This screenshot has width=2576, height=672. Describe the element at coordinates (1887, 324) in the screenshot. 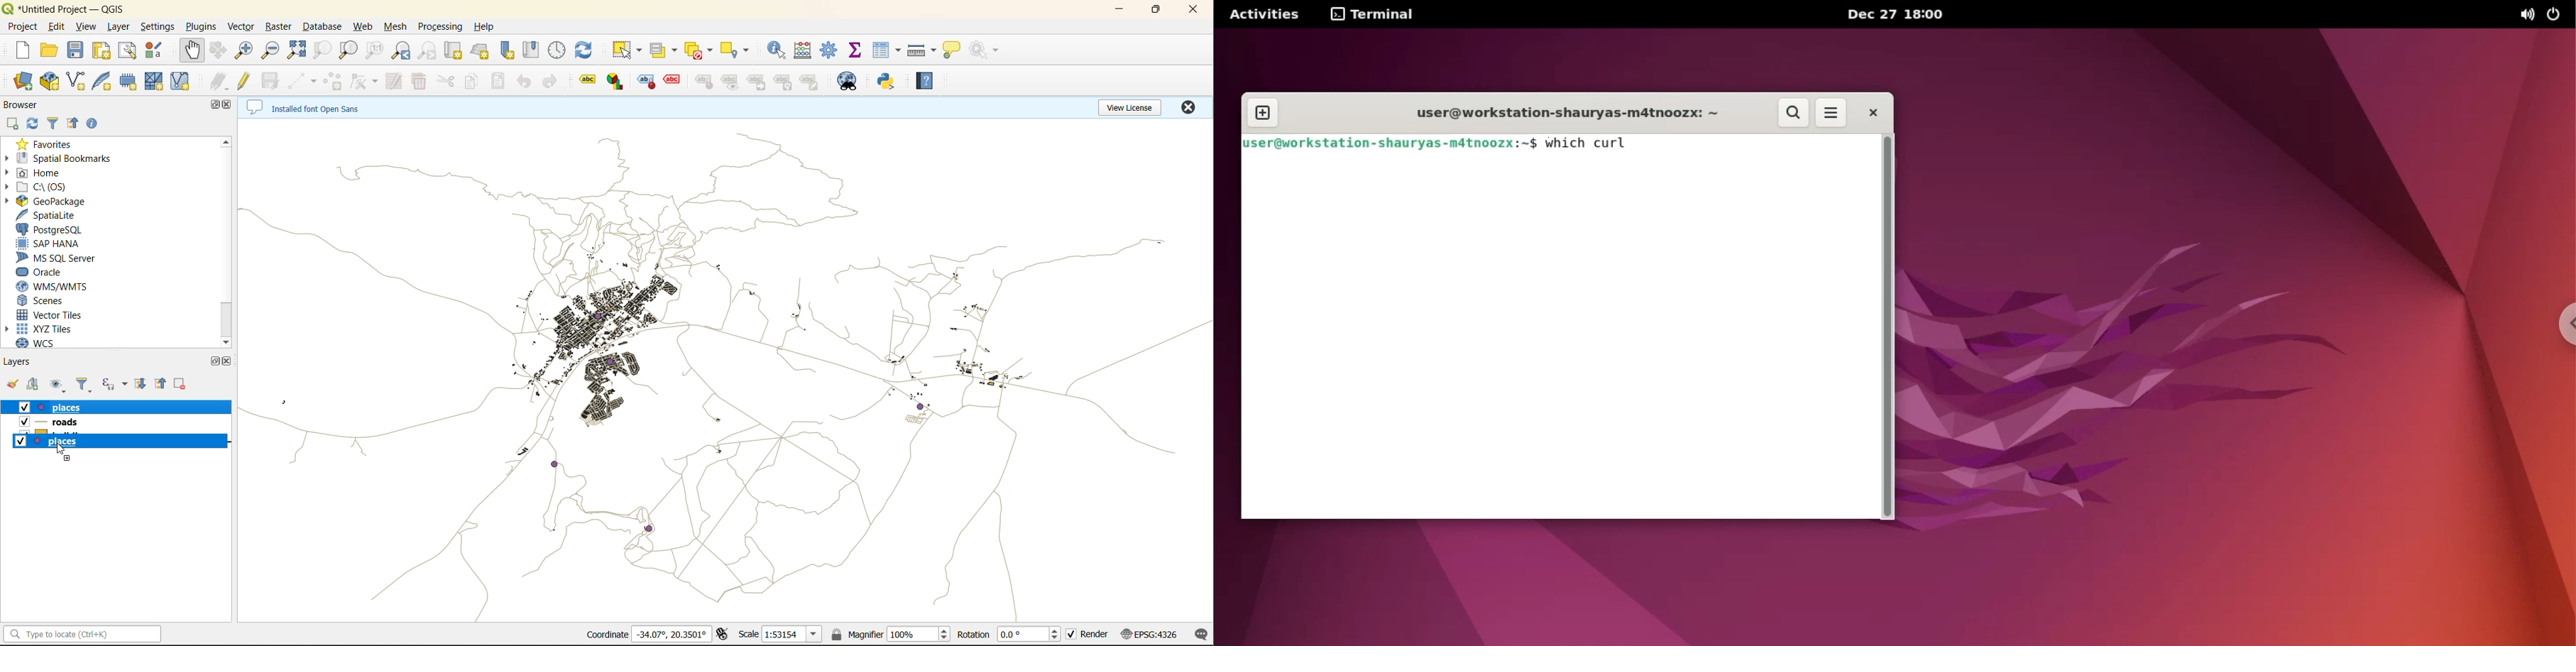

I see `scrollbar` at that location.